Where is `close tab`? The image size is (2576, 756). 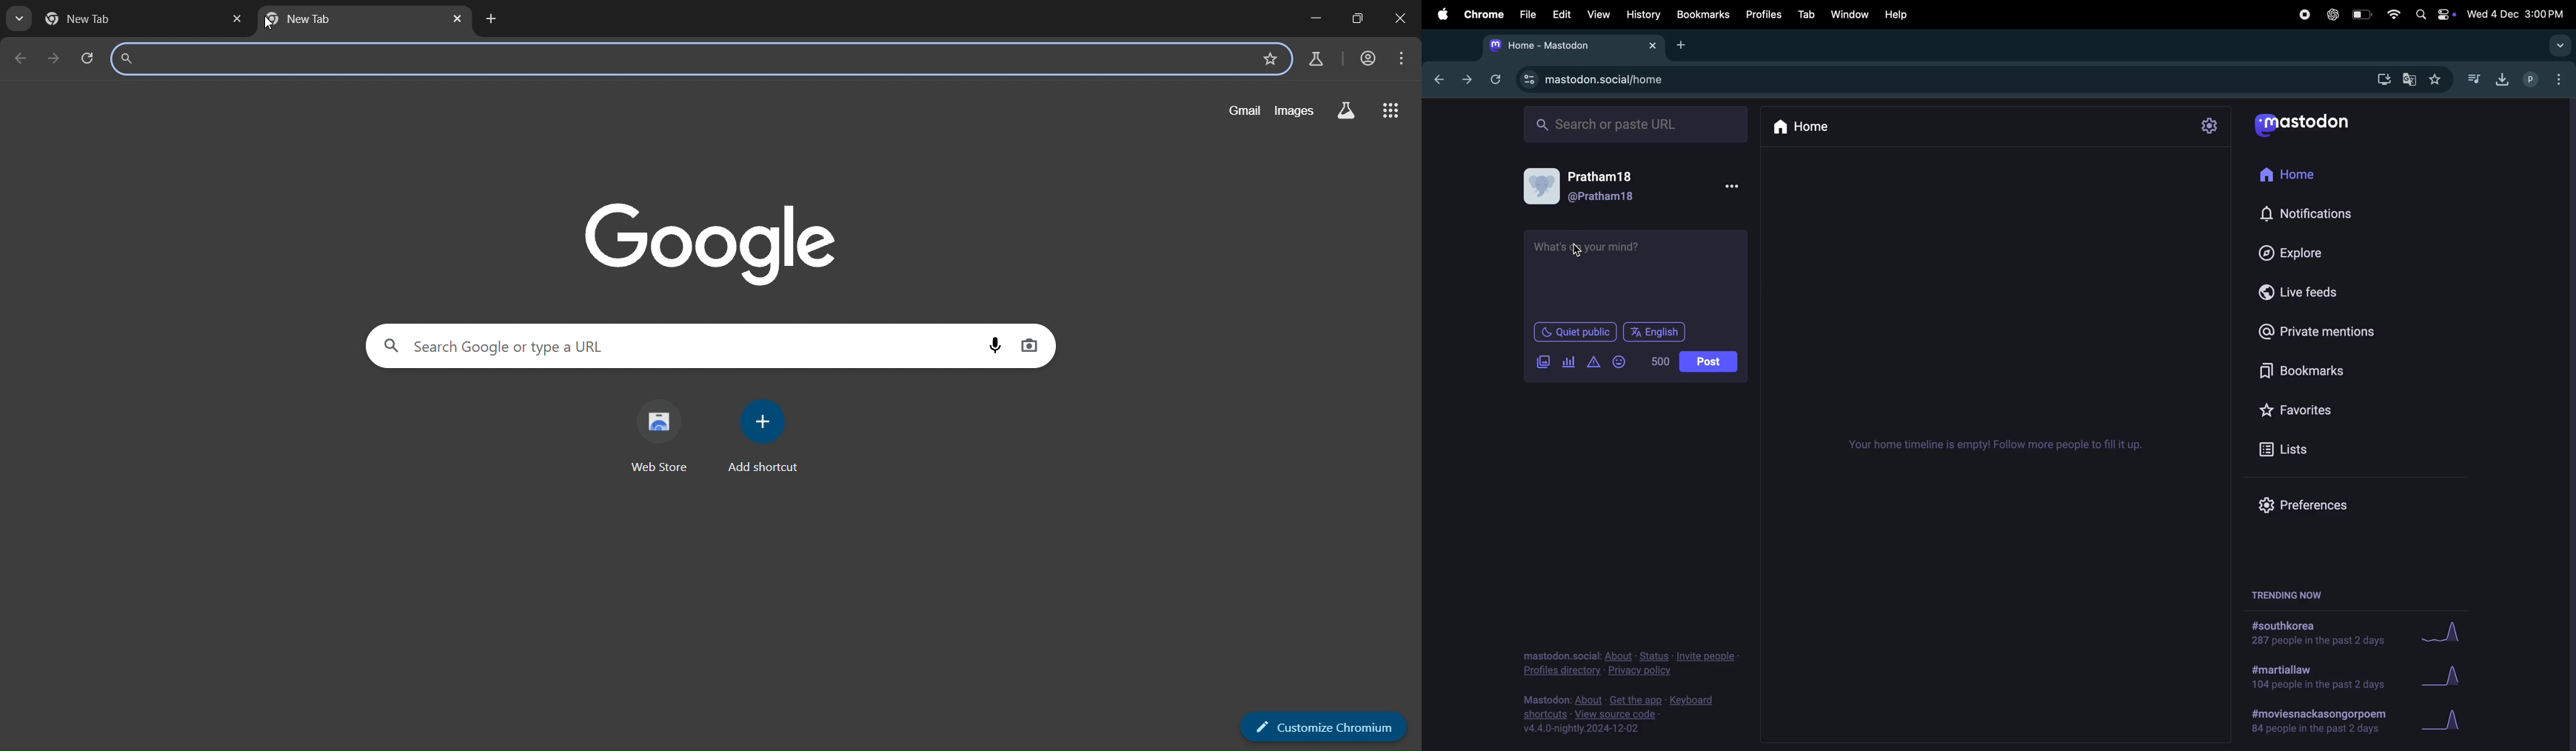 close tab is located at coordinates (234, 19).